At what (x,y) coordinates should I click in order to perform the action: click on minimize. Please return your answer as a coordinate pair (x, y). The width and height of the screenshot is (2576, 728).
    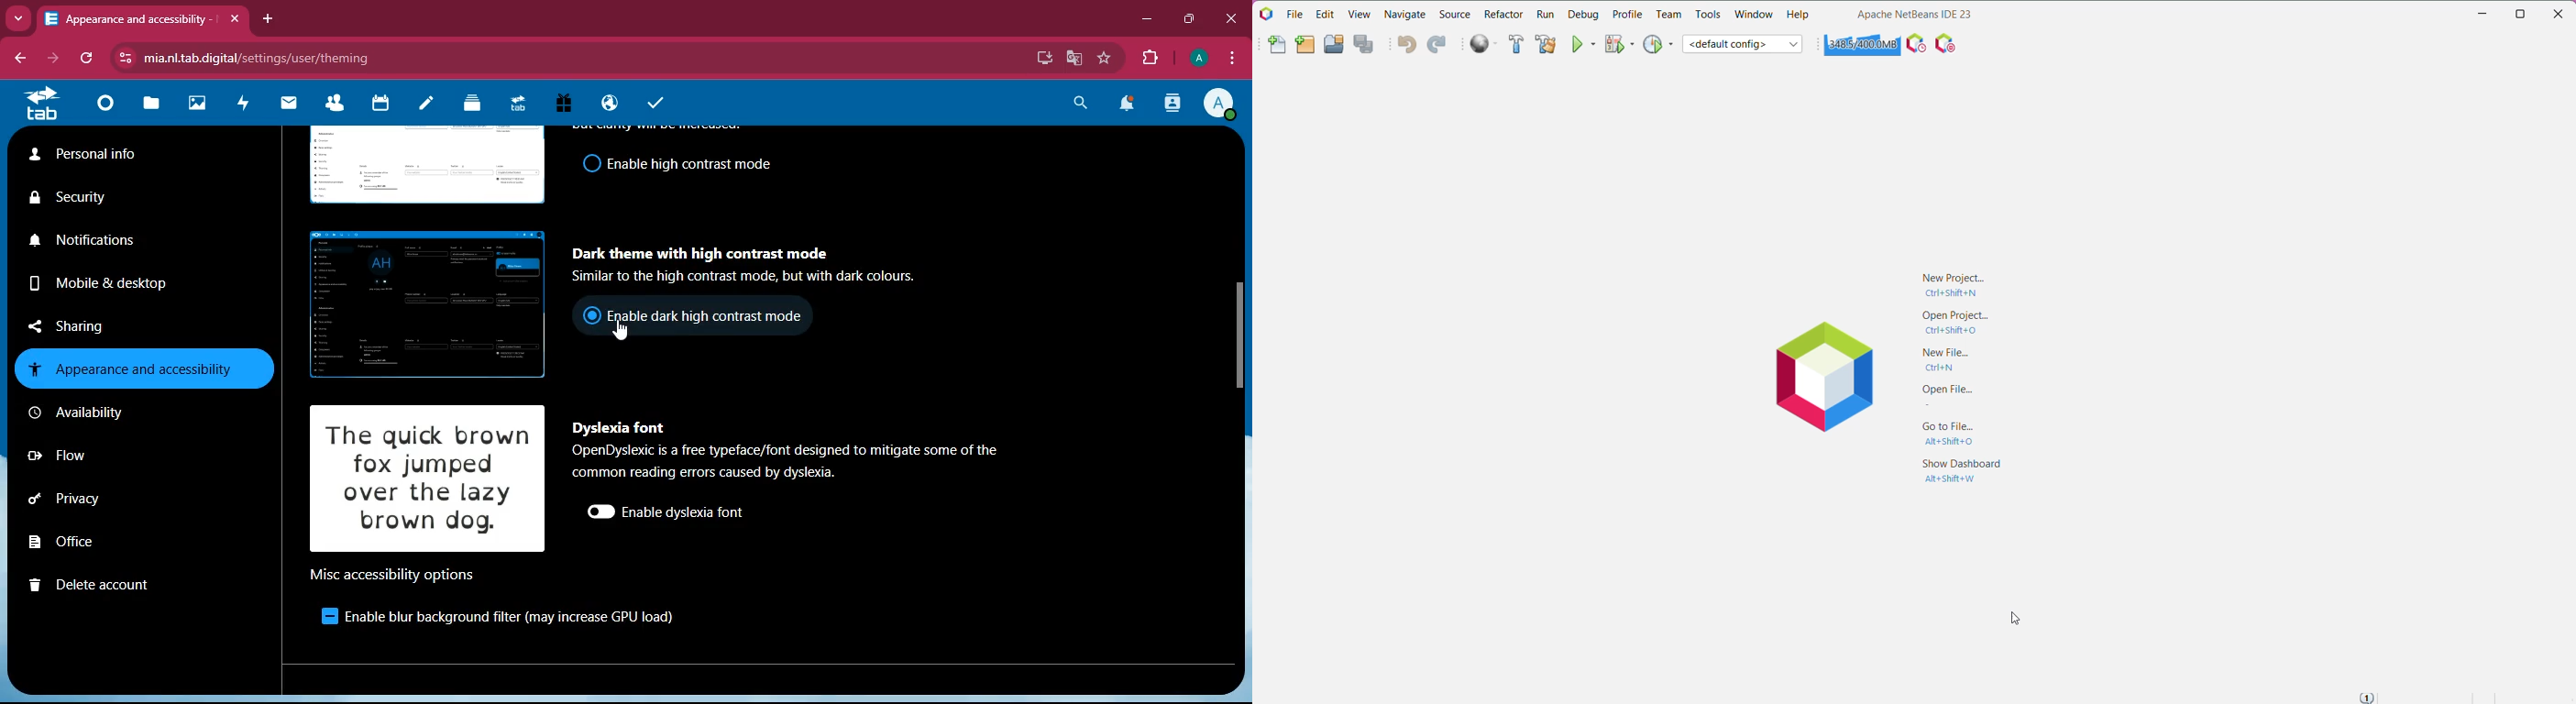
    Looking at the image, I should click on (1142, 19).